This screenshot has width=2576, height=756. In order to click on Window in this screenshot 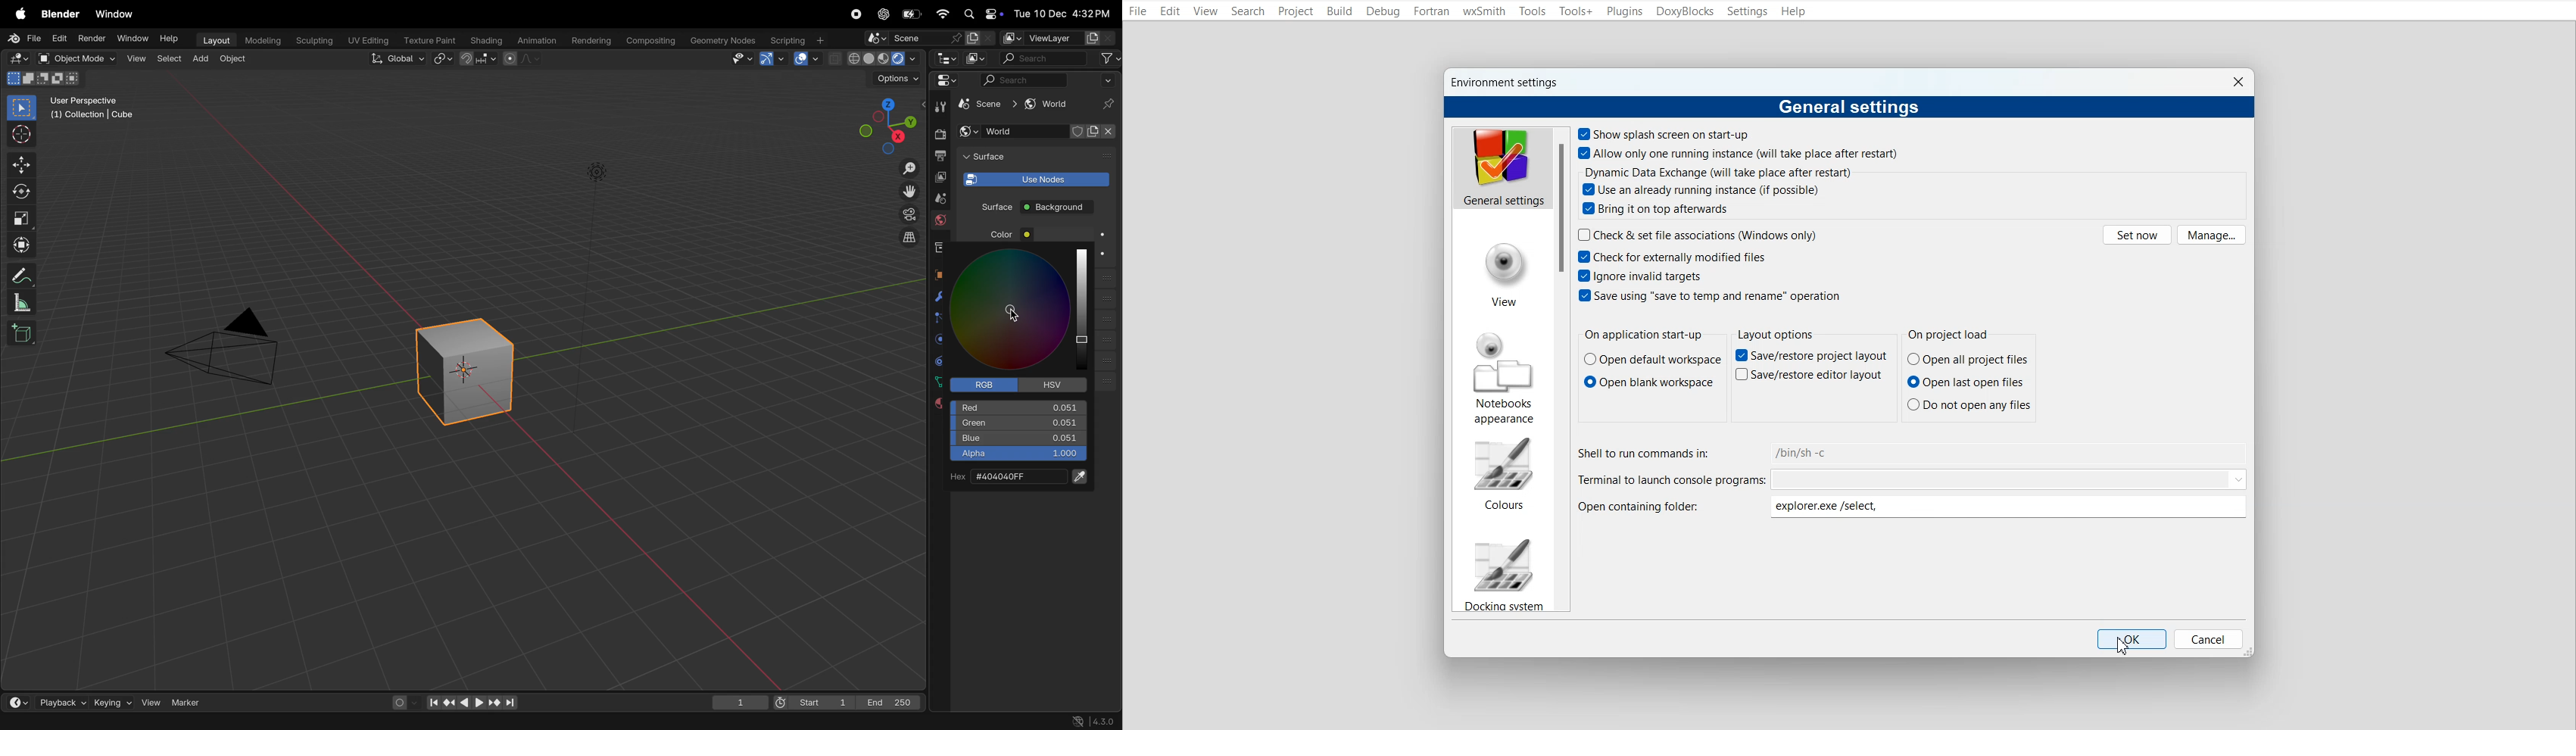, I will do `click(118, 13)`.